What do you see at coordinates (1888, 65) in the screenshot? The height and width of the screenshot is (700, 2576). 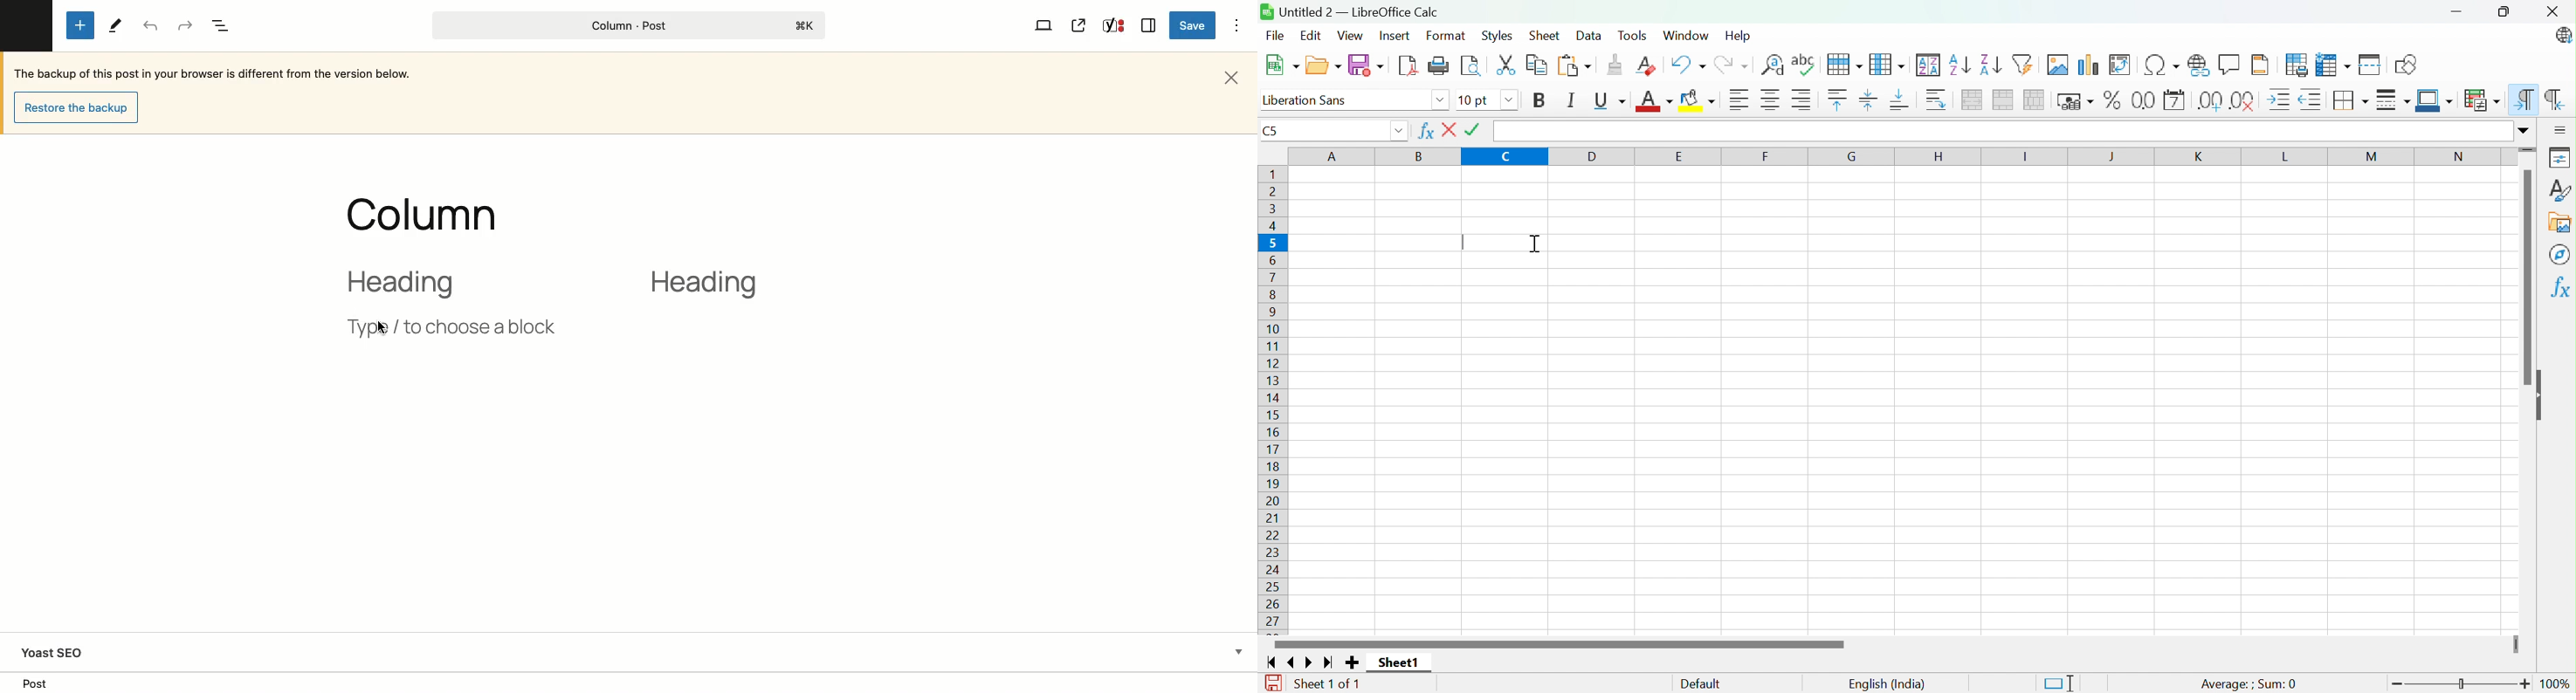 I see `Column` at bounding box center [1888, 65].